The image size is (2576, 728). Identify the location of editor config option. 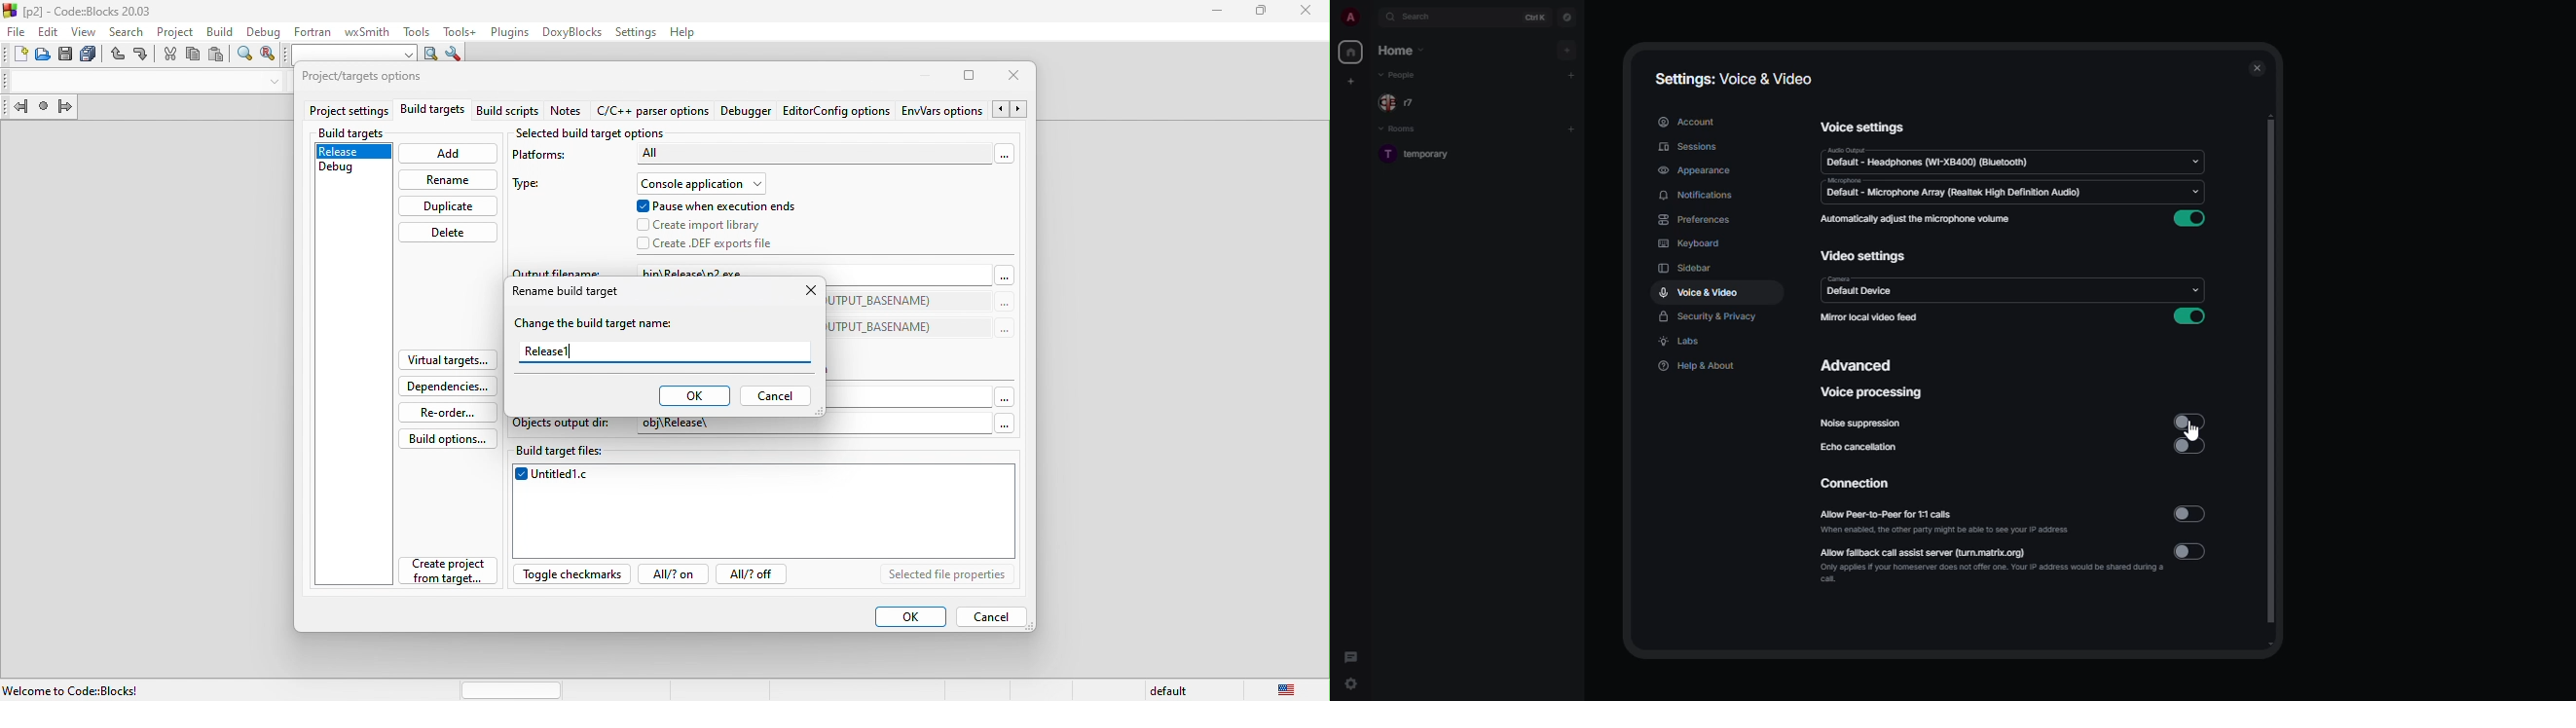
(835, 111).